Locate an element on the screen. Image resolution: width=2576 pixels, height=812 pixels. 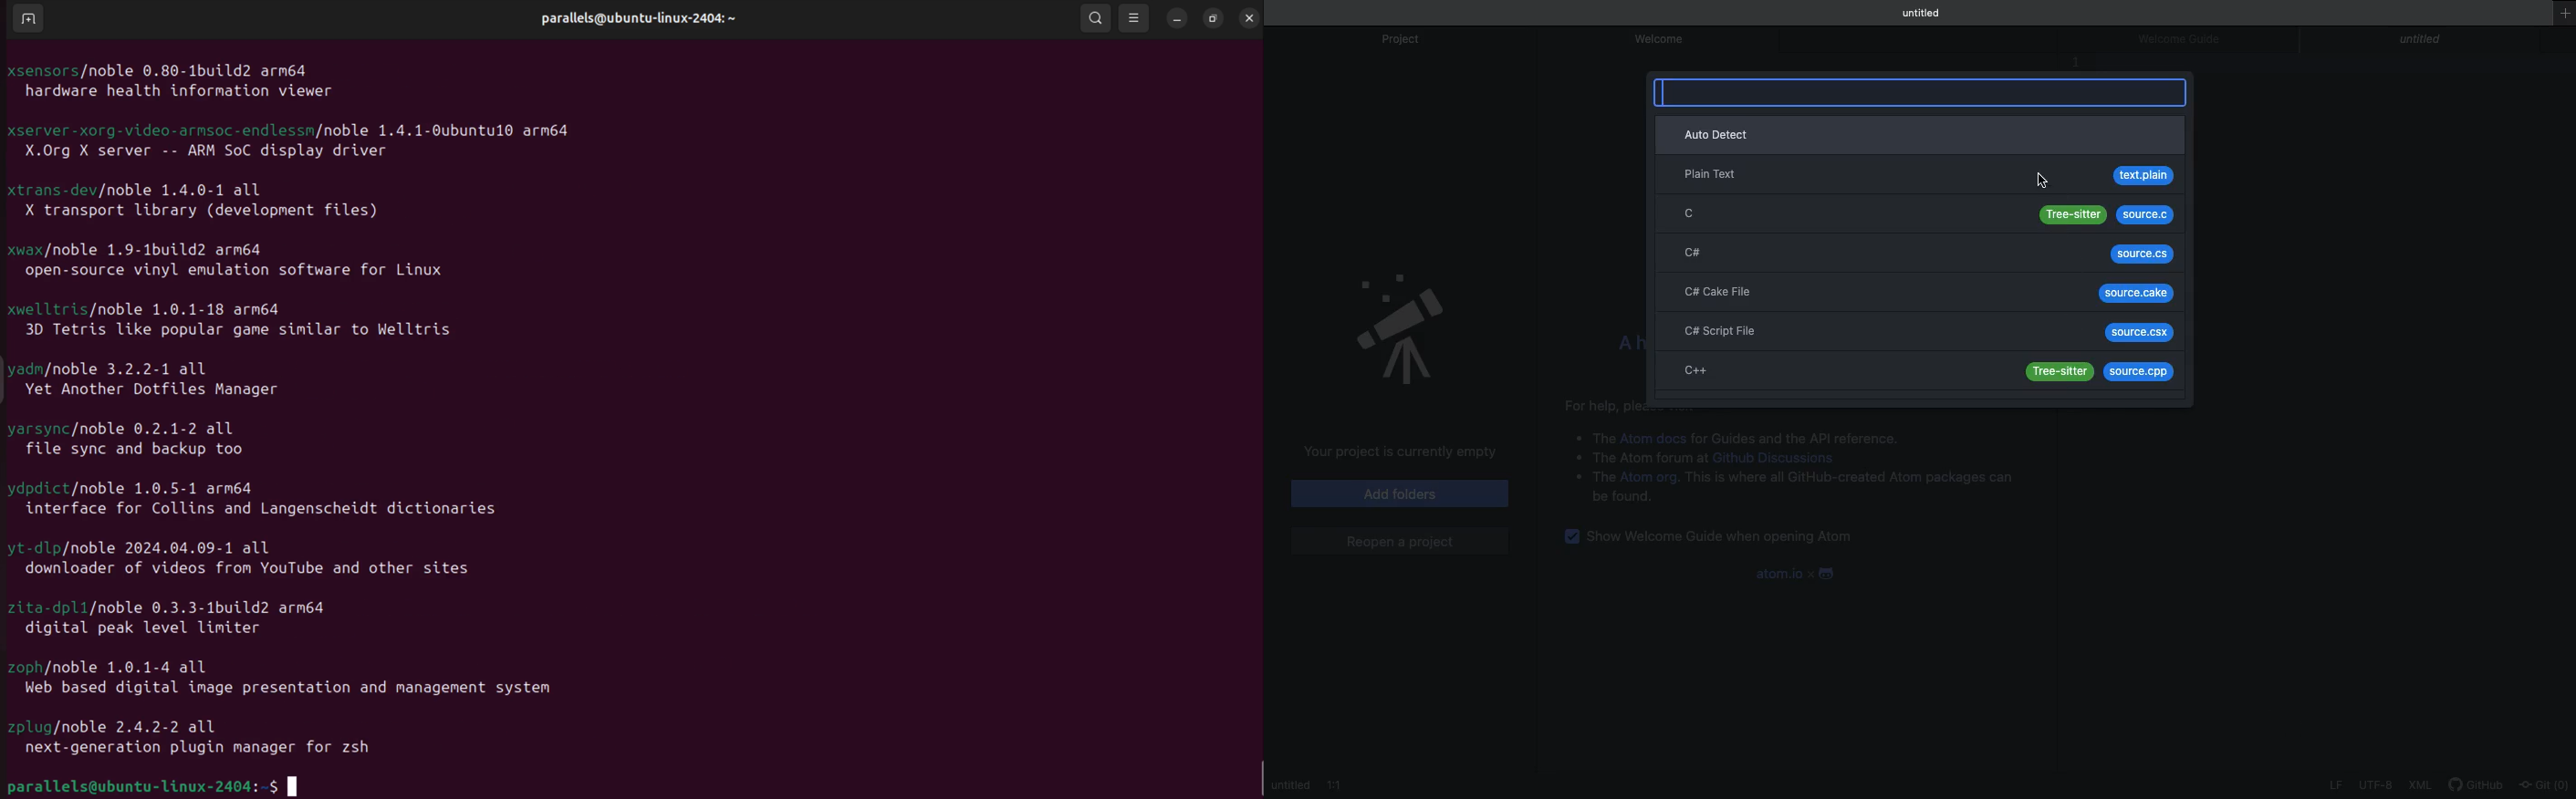
typing area is located at coordinates (1924, 92).